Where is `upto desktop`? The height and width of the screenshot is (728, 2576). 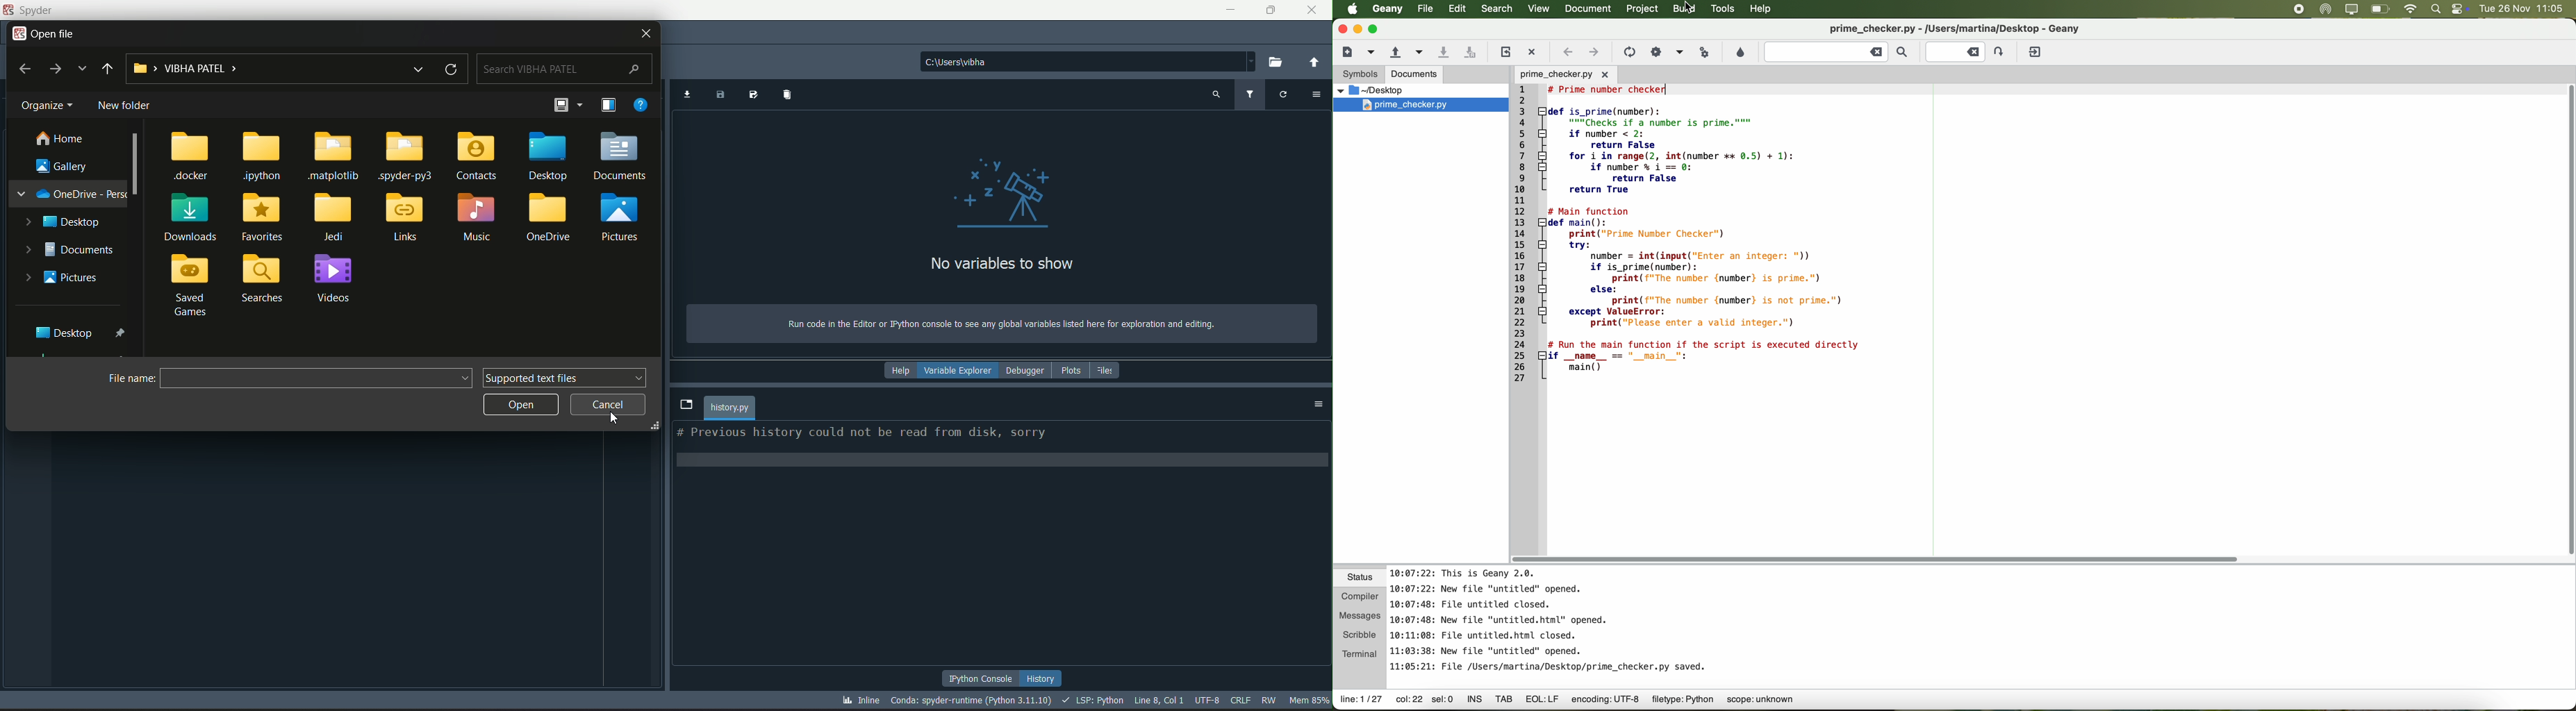
upto desktop is located at coordinates (108, 69).